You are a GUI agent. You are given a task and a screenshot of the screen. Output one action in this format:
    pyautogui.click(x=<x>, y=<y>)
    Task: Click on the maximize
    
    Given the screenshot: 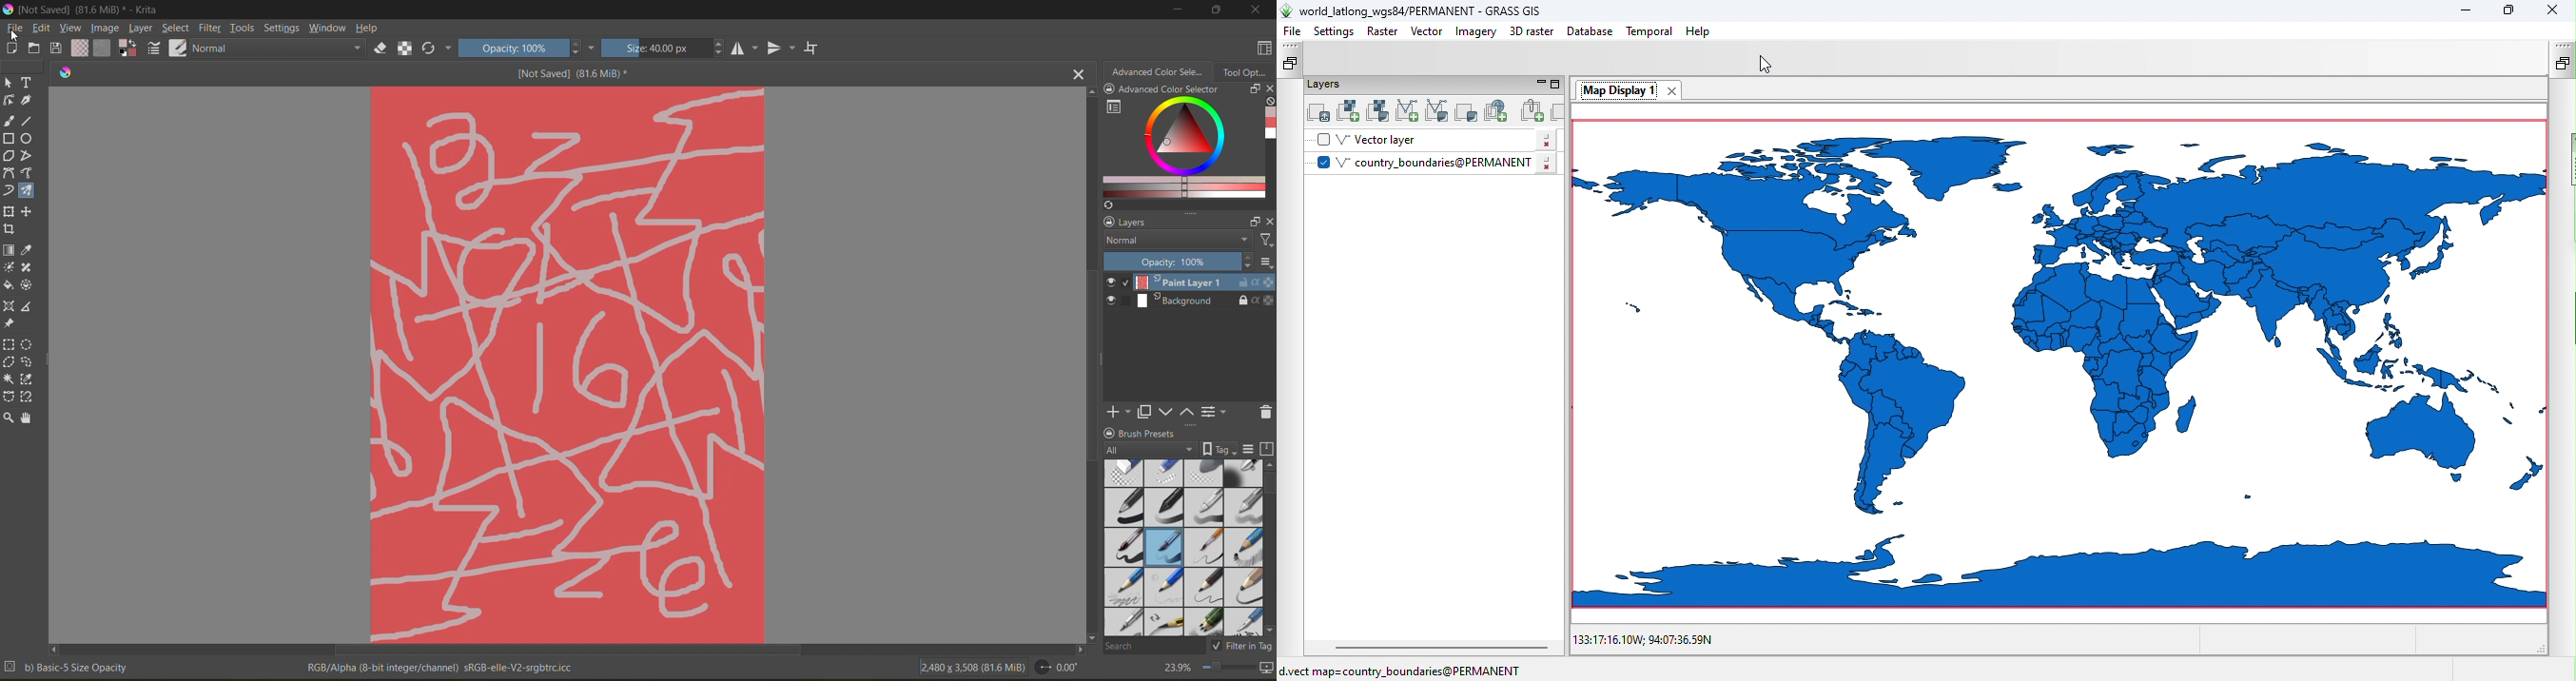 What is the action you would take?
    pyautogui.click(x=1213, y=9)
    